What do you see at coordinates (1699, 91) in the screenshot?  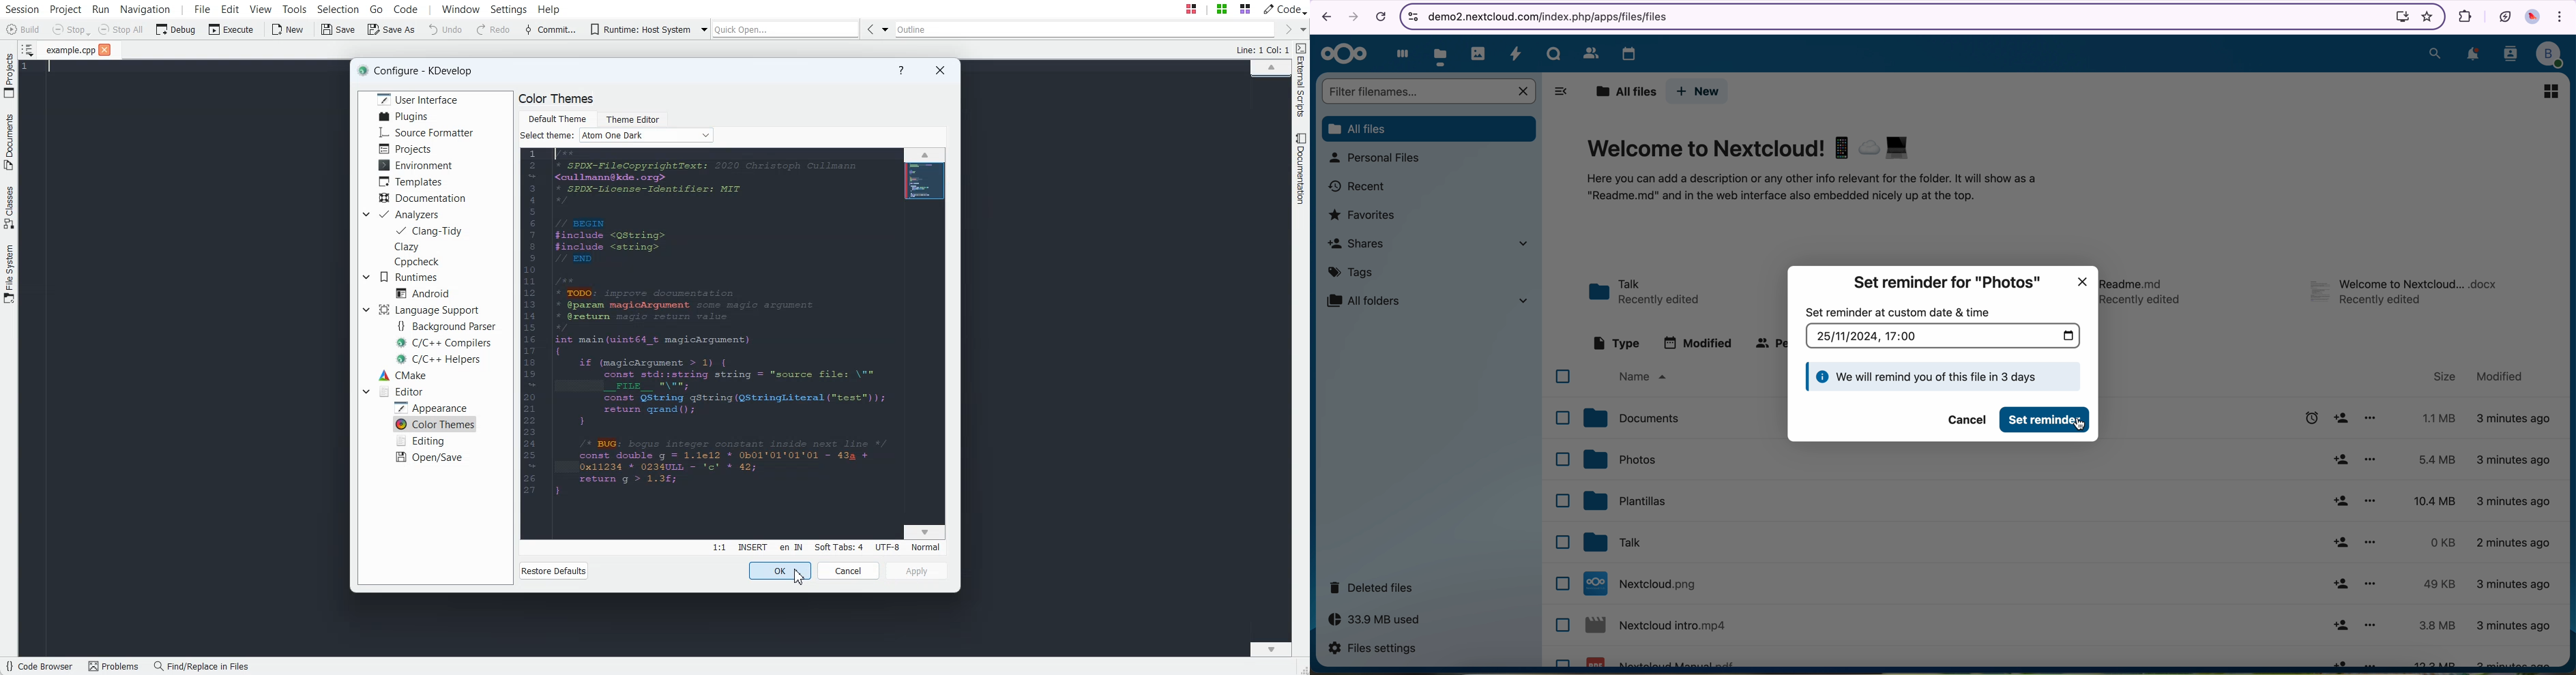 I see `new button` at bounding box center [1699, 91].